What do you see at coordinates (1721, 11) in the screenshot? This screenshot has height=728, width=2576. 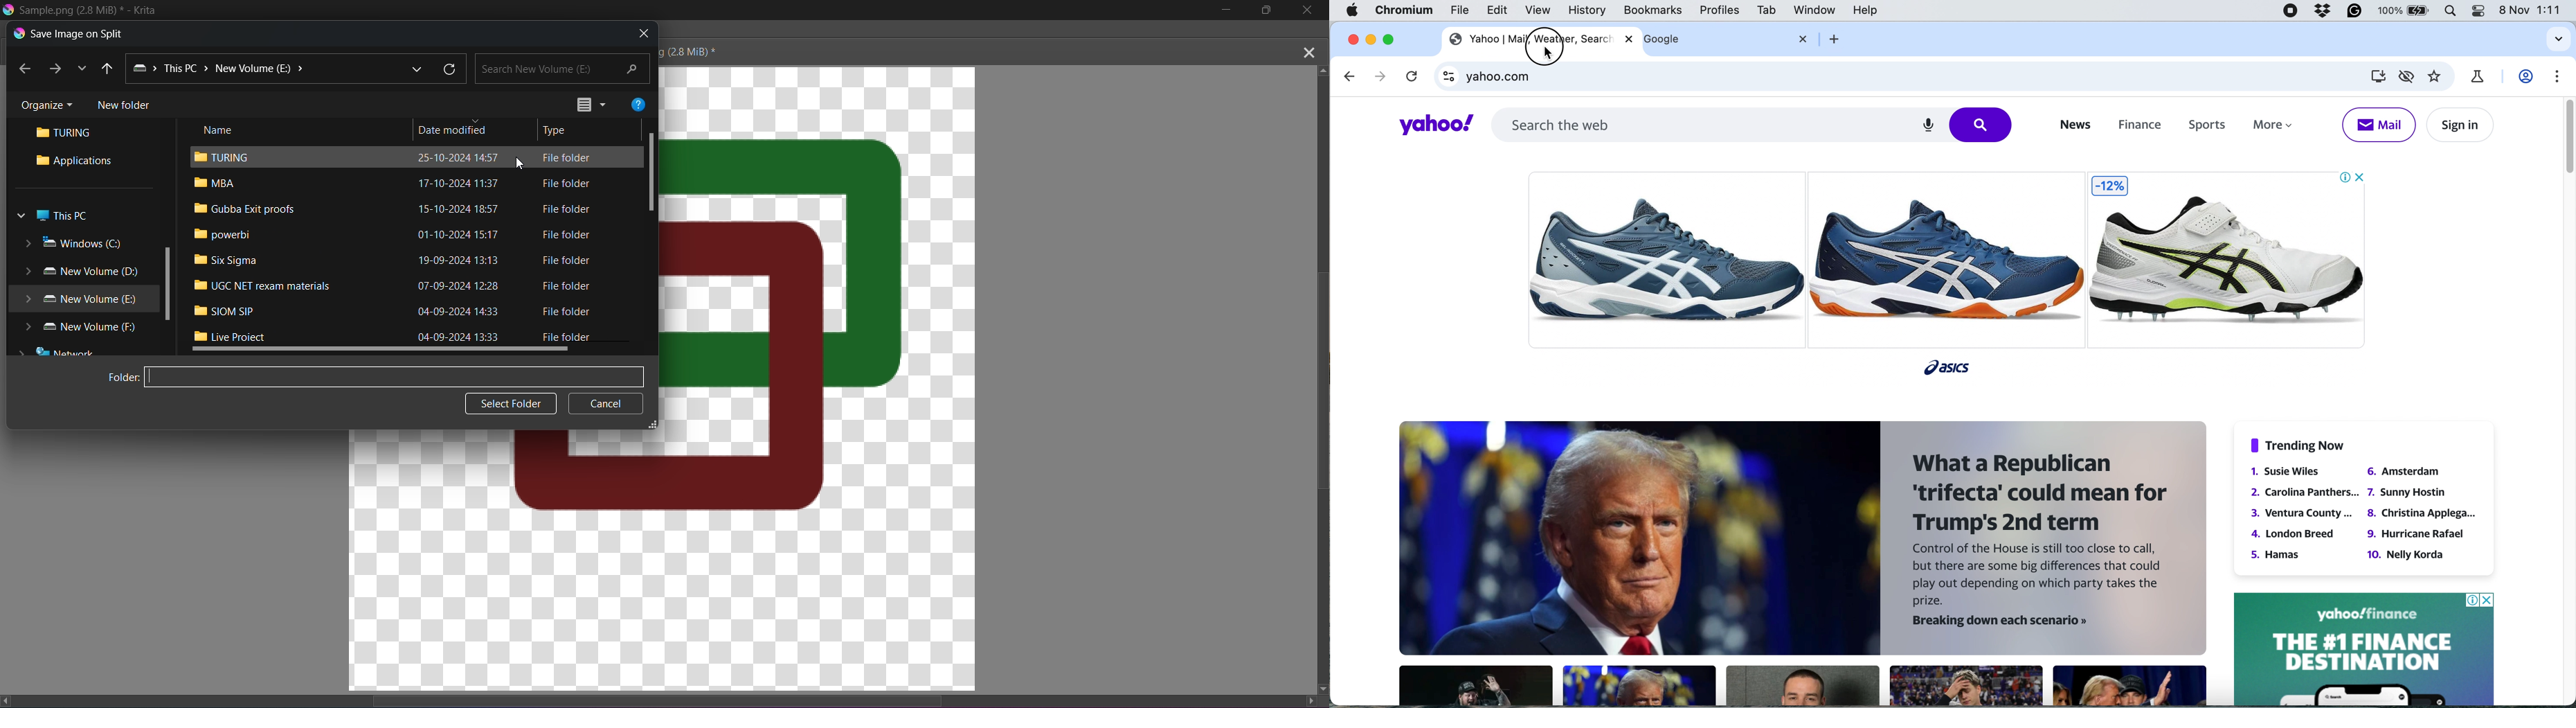 I see `profiles` at bounding box center [1721, 11].